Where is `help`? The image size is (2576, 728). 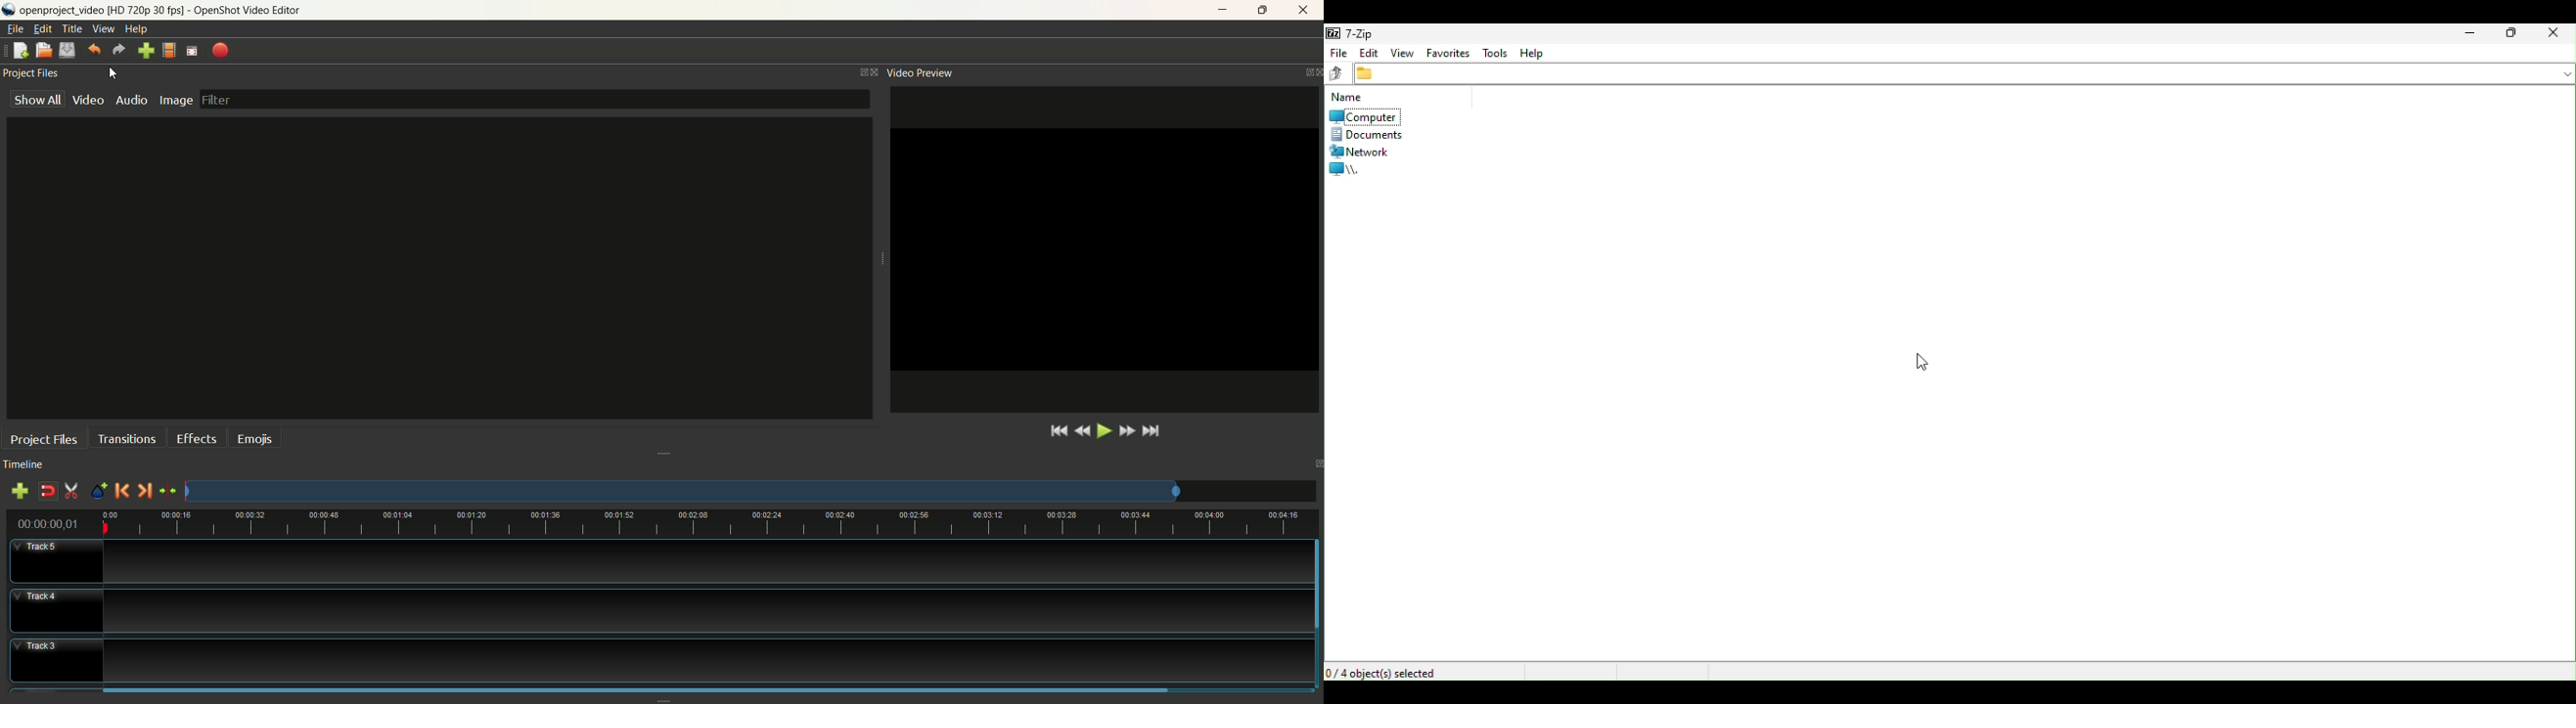 help is located at coordinates (138, 30).